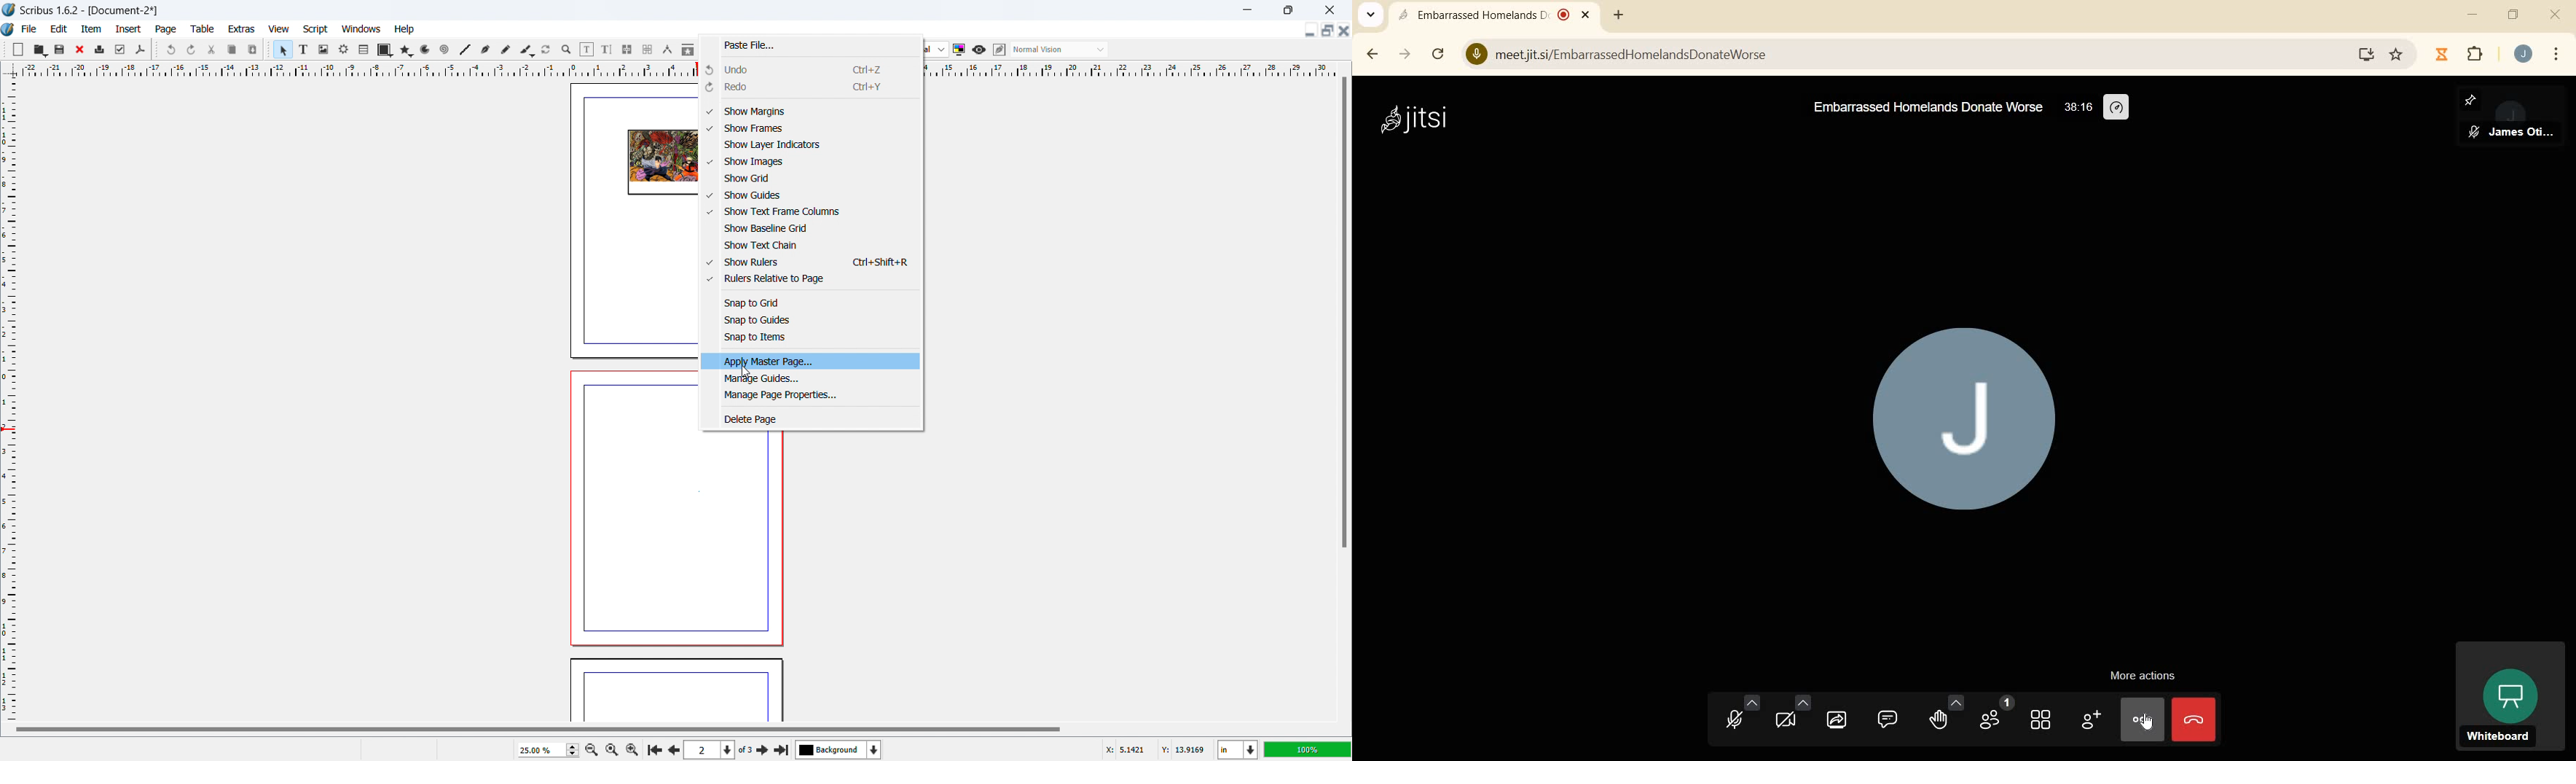 The image size is (2576, 784). I want to click on measurement, so click(667, 50).